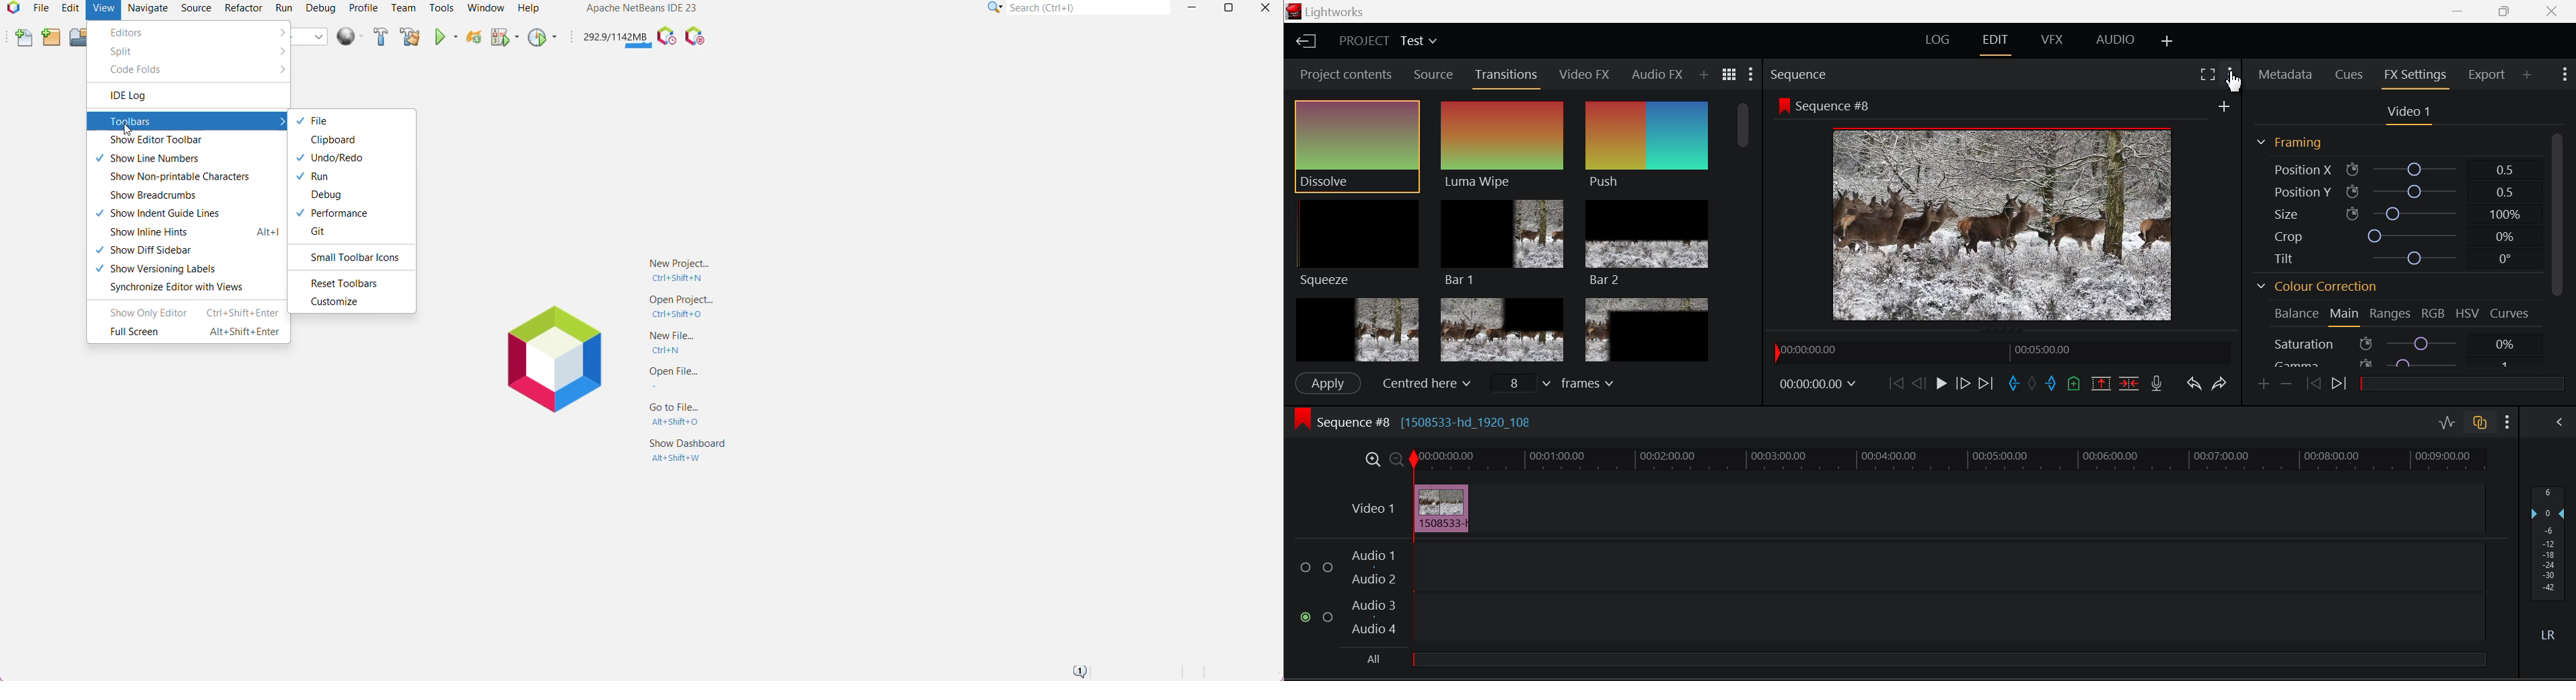 Image resolution: width=2576 pixels, height=700 pixels. Describe the element at coordinates (2559, 422) in the screenshot. I see `Show Audio Mix` at that location.